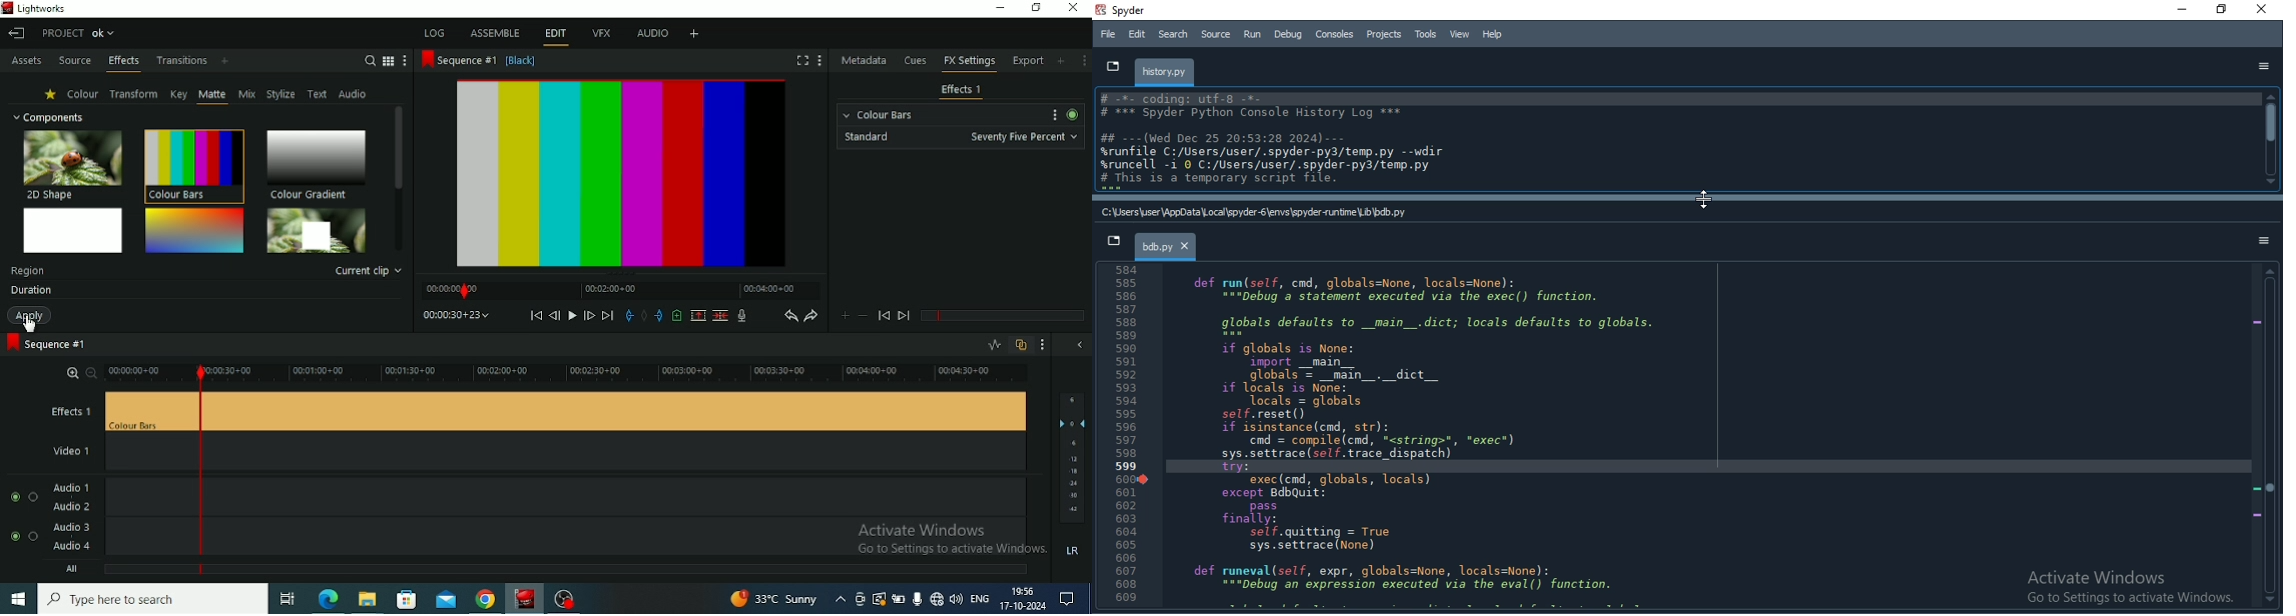 This screenshot has width=2296, height=616. What do you see at coordinates (1108, 33) in the screenshot?
I see `File ` at bounding box center [1108, 33].